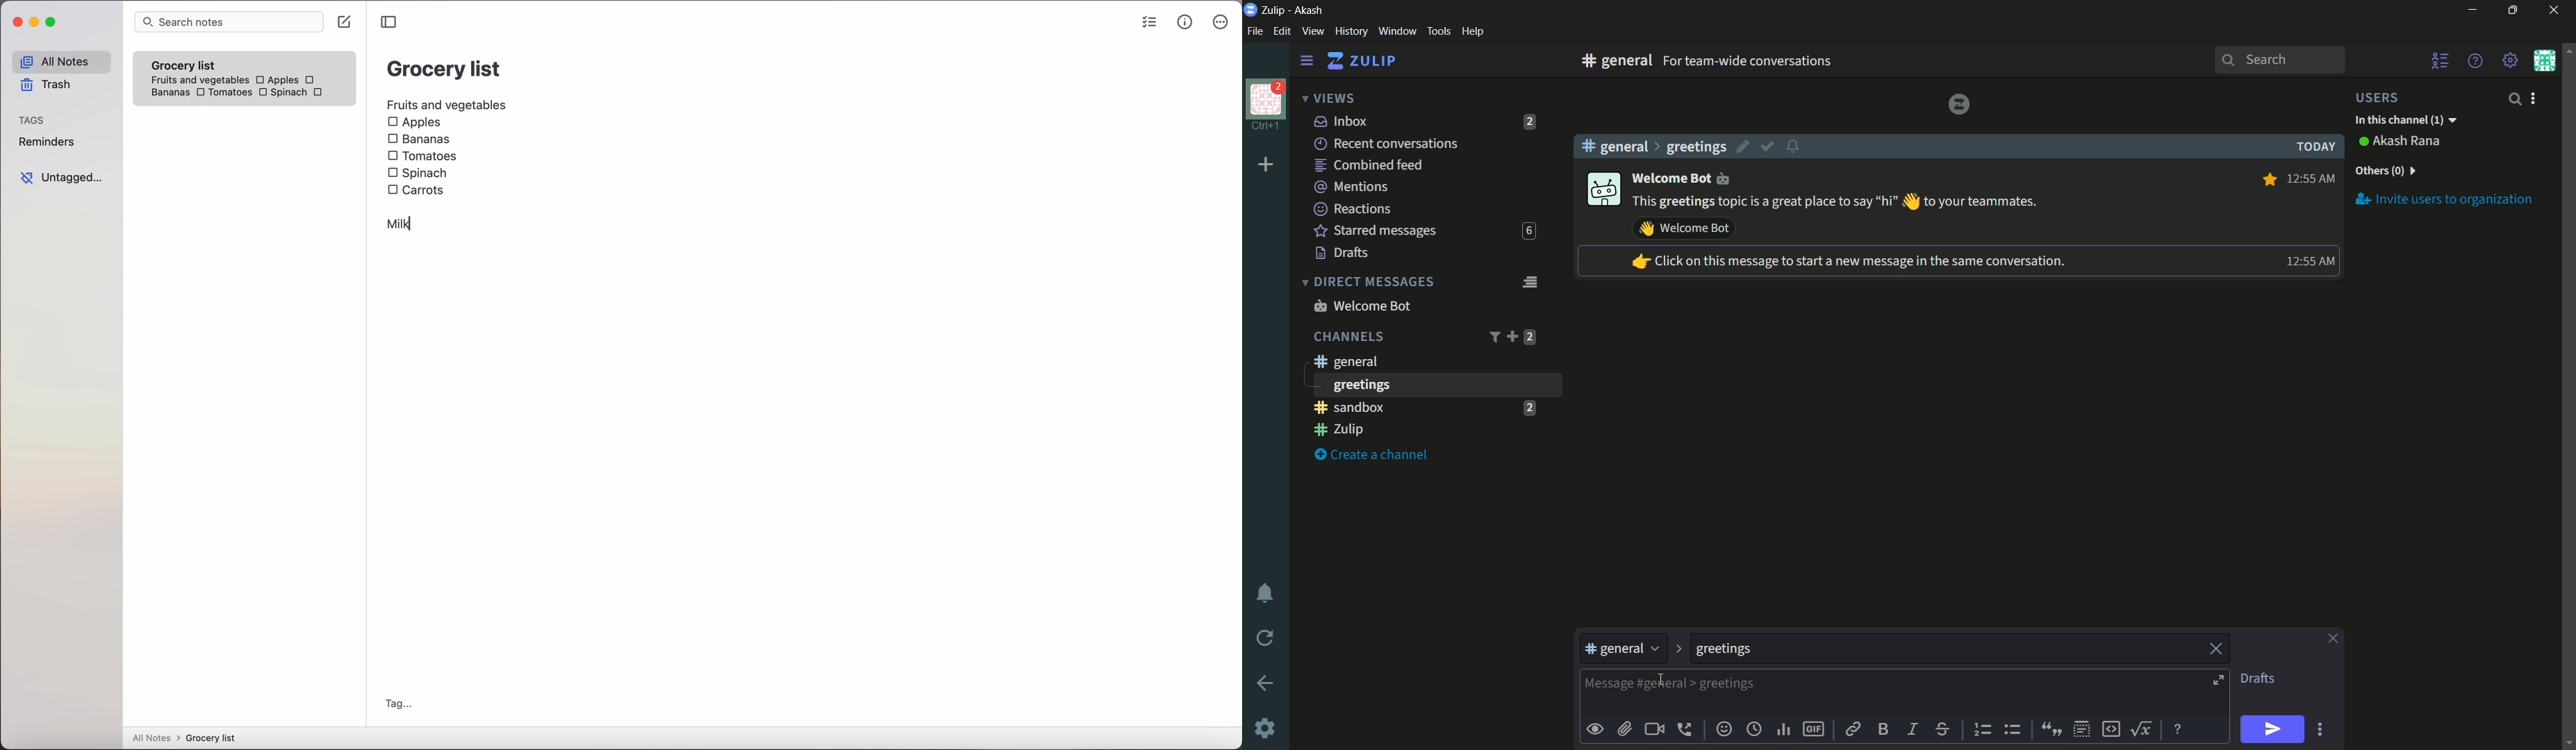 This screenshot has height=756, width=2576. What do you see at coordinates (61, 178) in the screenshot?
I see `untagged` at bounding box center [61, 178].